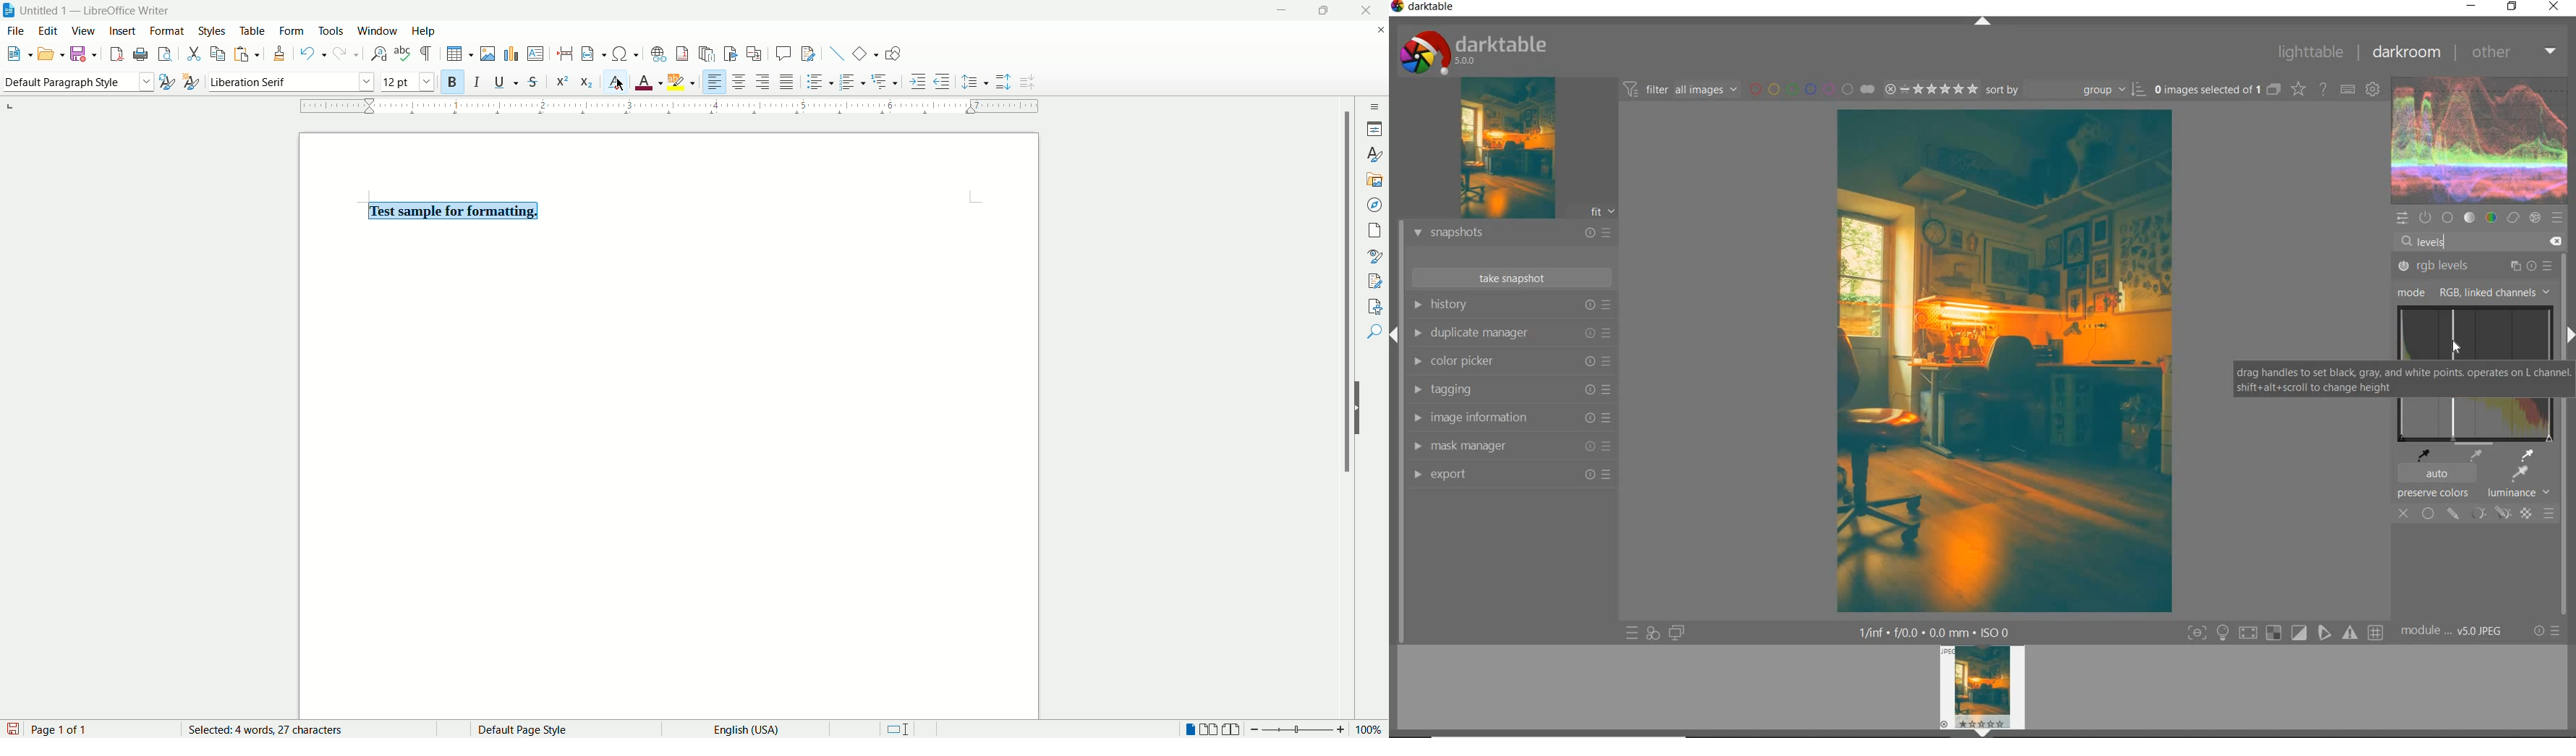 This screenshot has width=2576, height=756. I want to click on pick medium gray point from image, so click(2476, 456).